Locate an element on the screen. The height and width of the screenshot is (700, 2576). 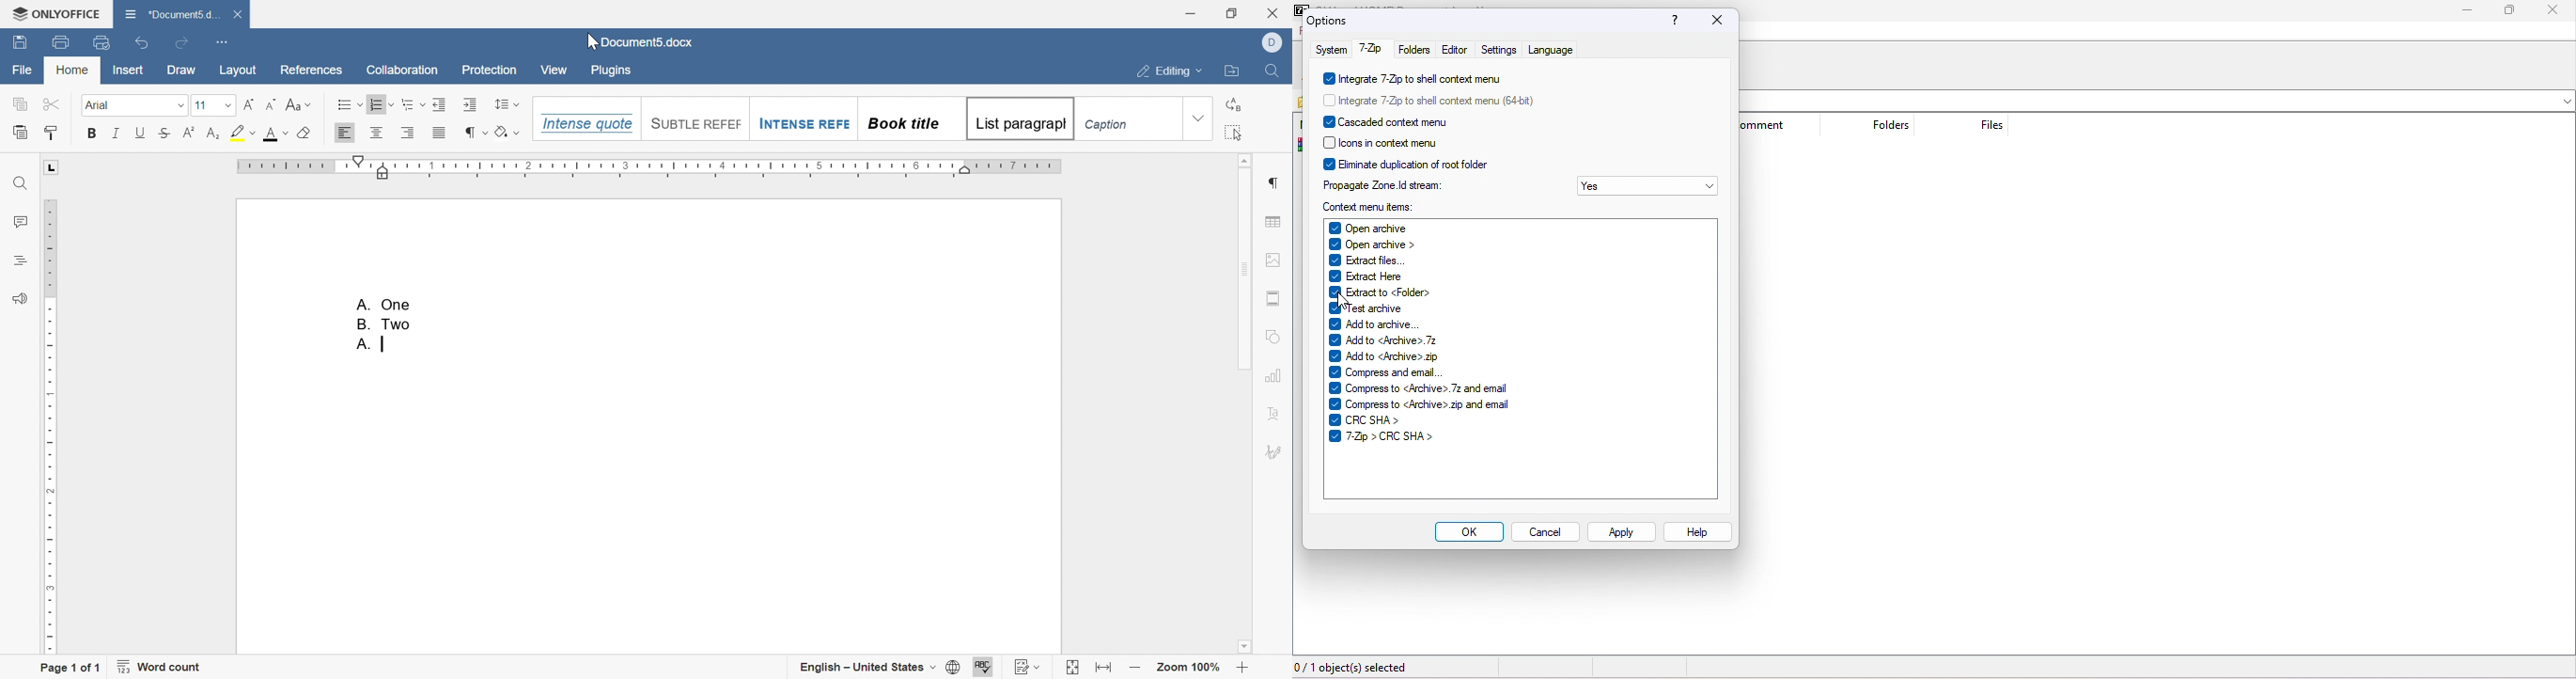
Font is located at coordinates (99, 105).